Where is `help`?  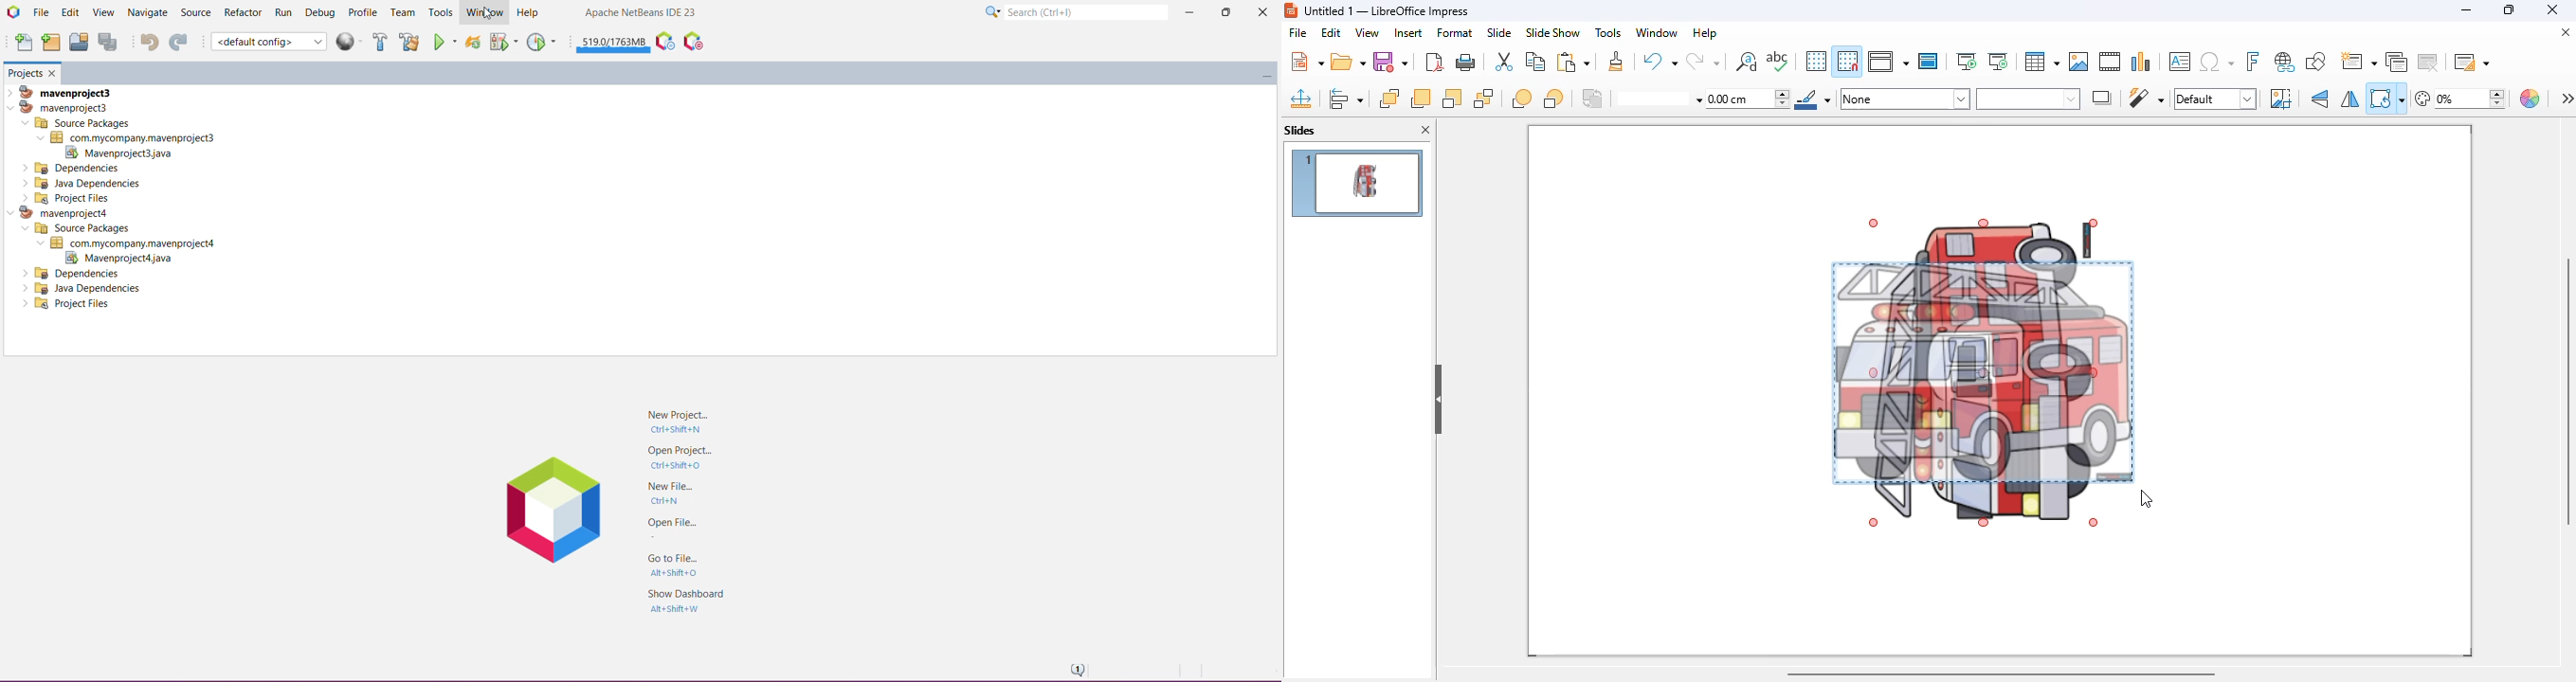 help is located at coordinates (1705, 32).